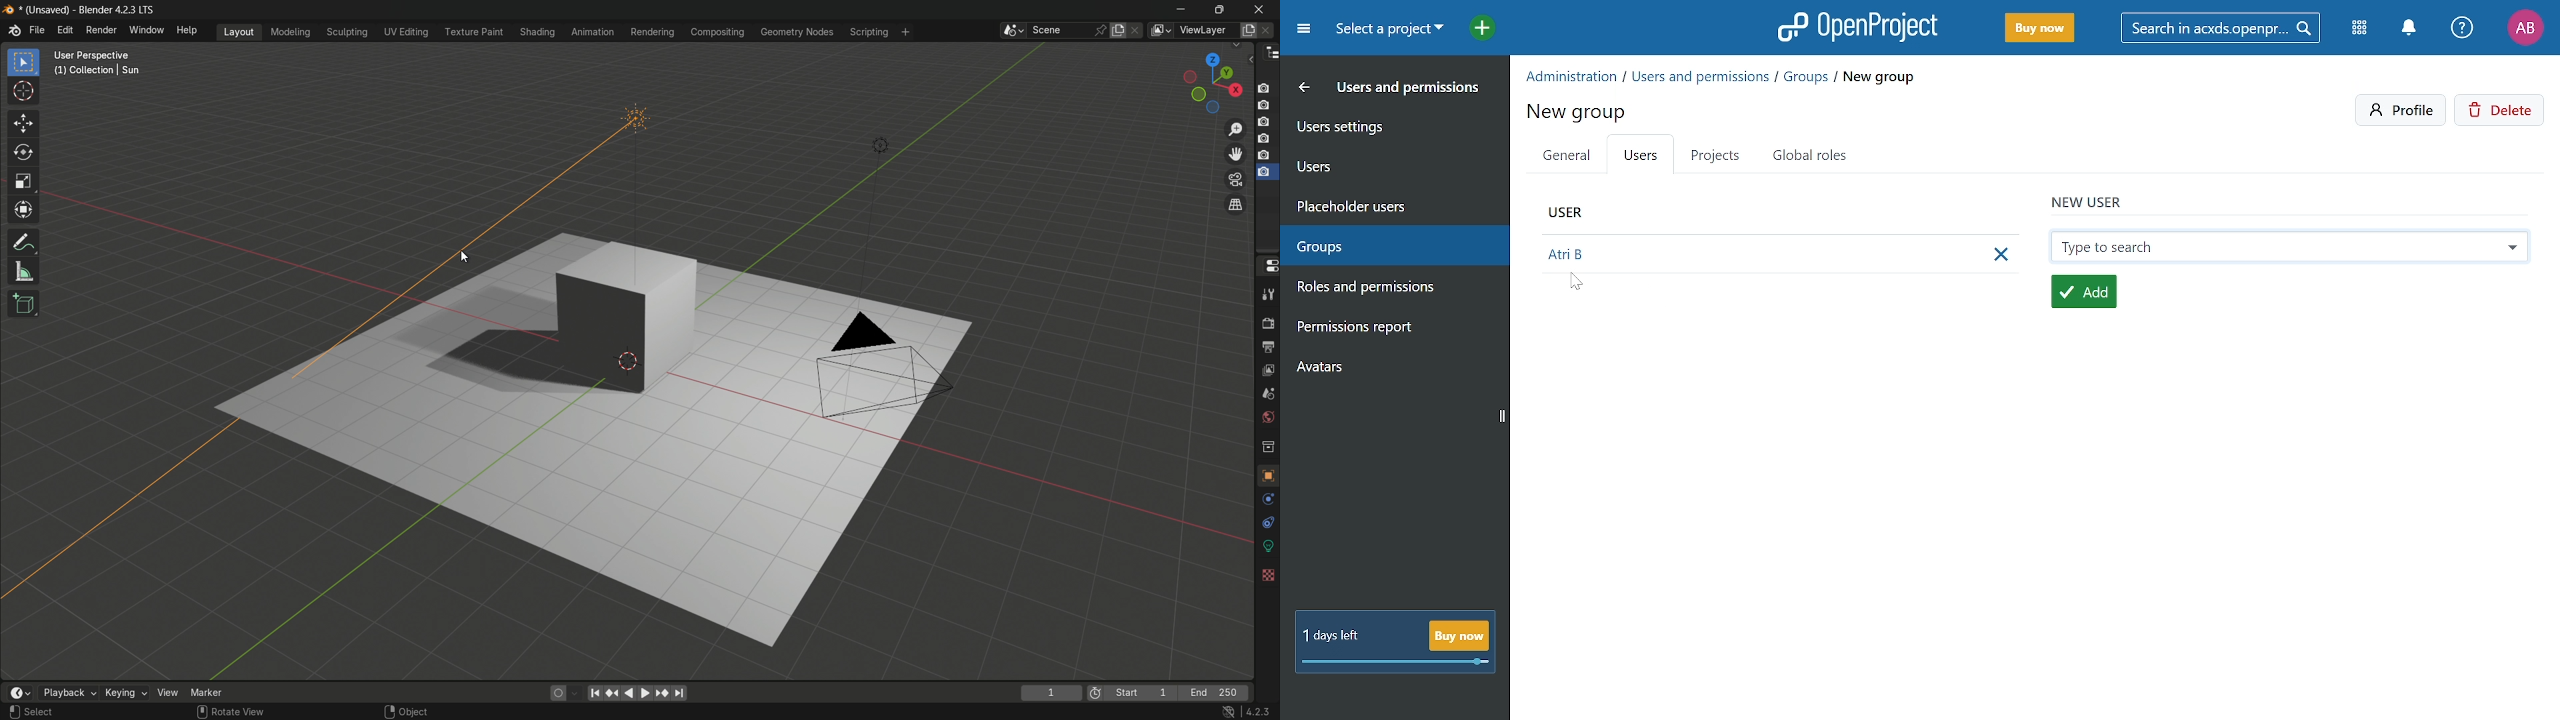  What do you see at coordinates (1390, 329) in the screenshot?
I see `Permission report` at bounding box center [1390, 329].